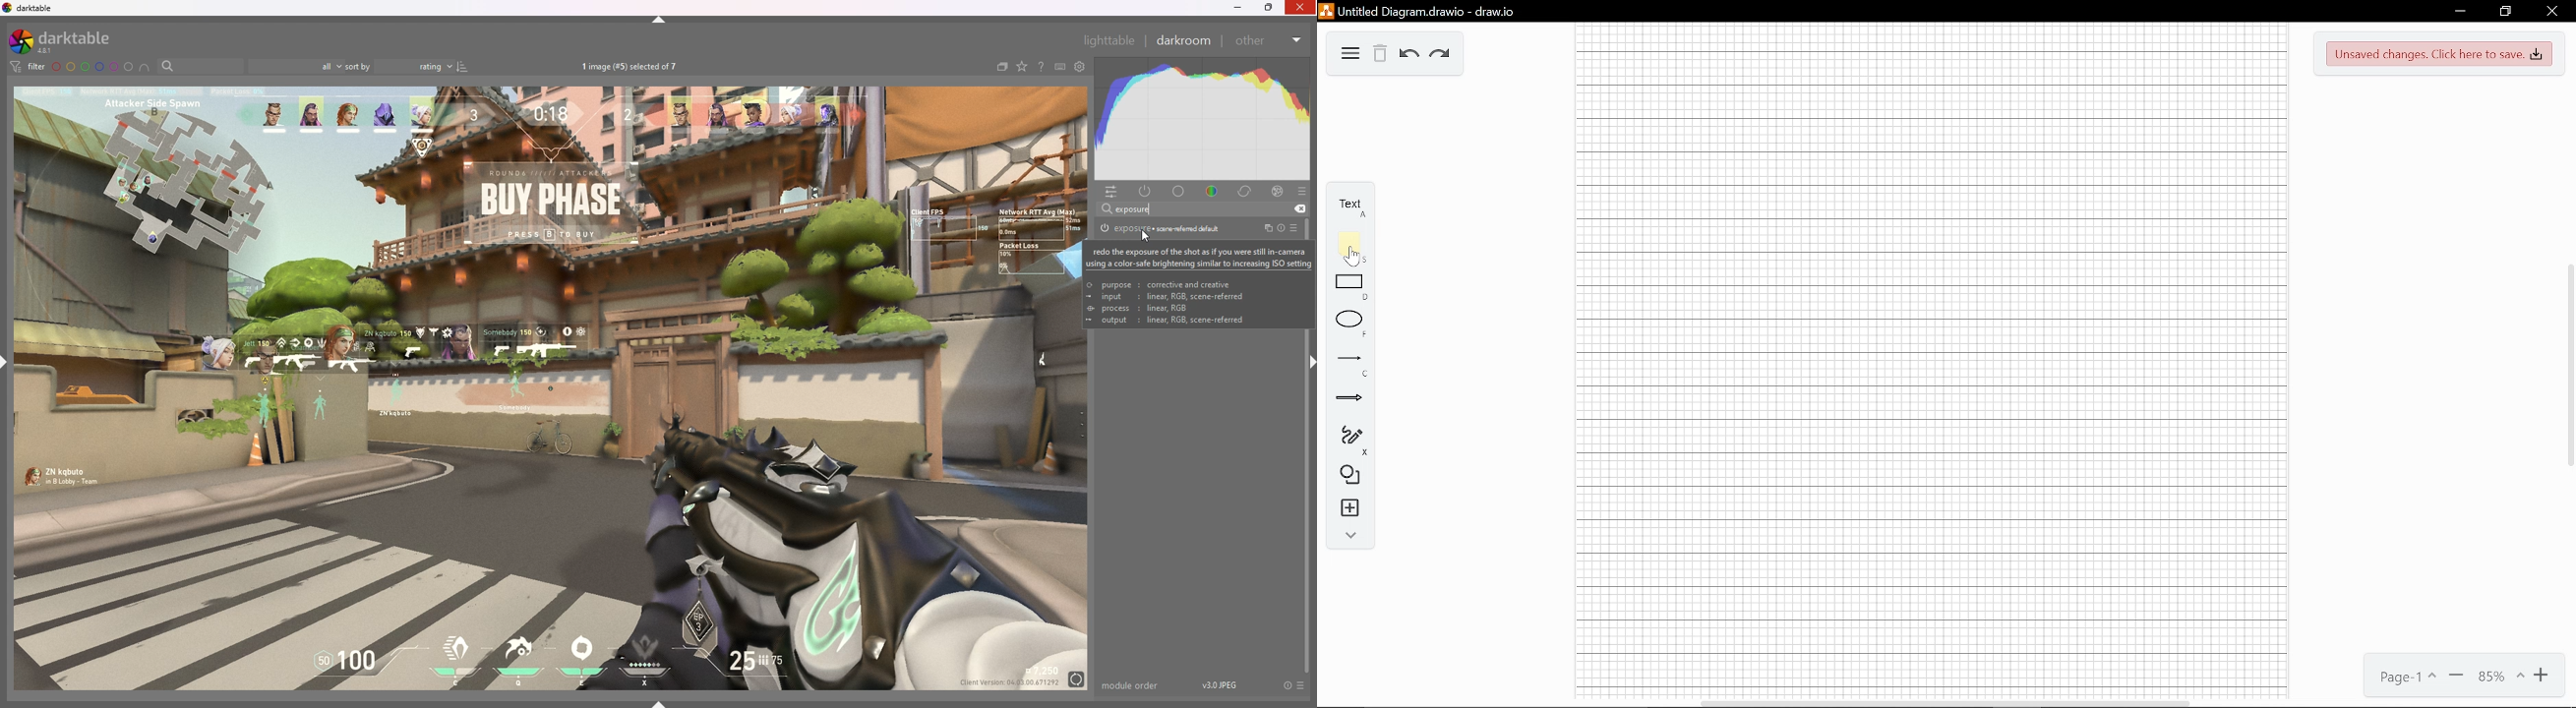  I want to click on correct, so click(1247, 192).